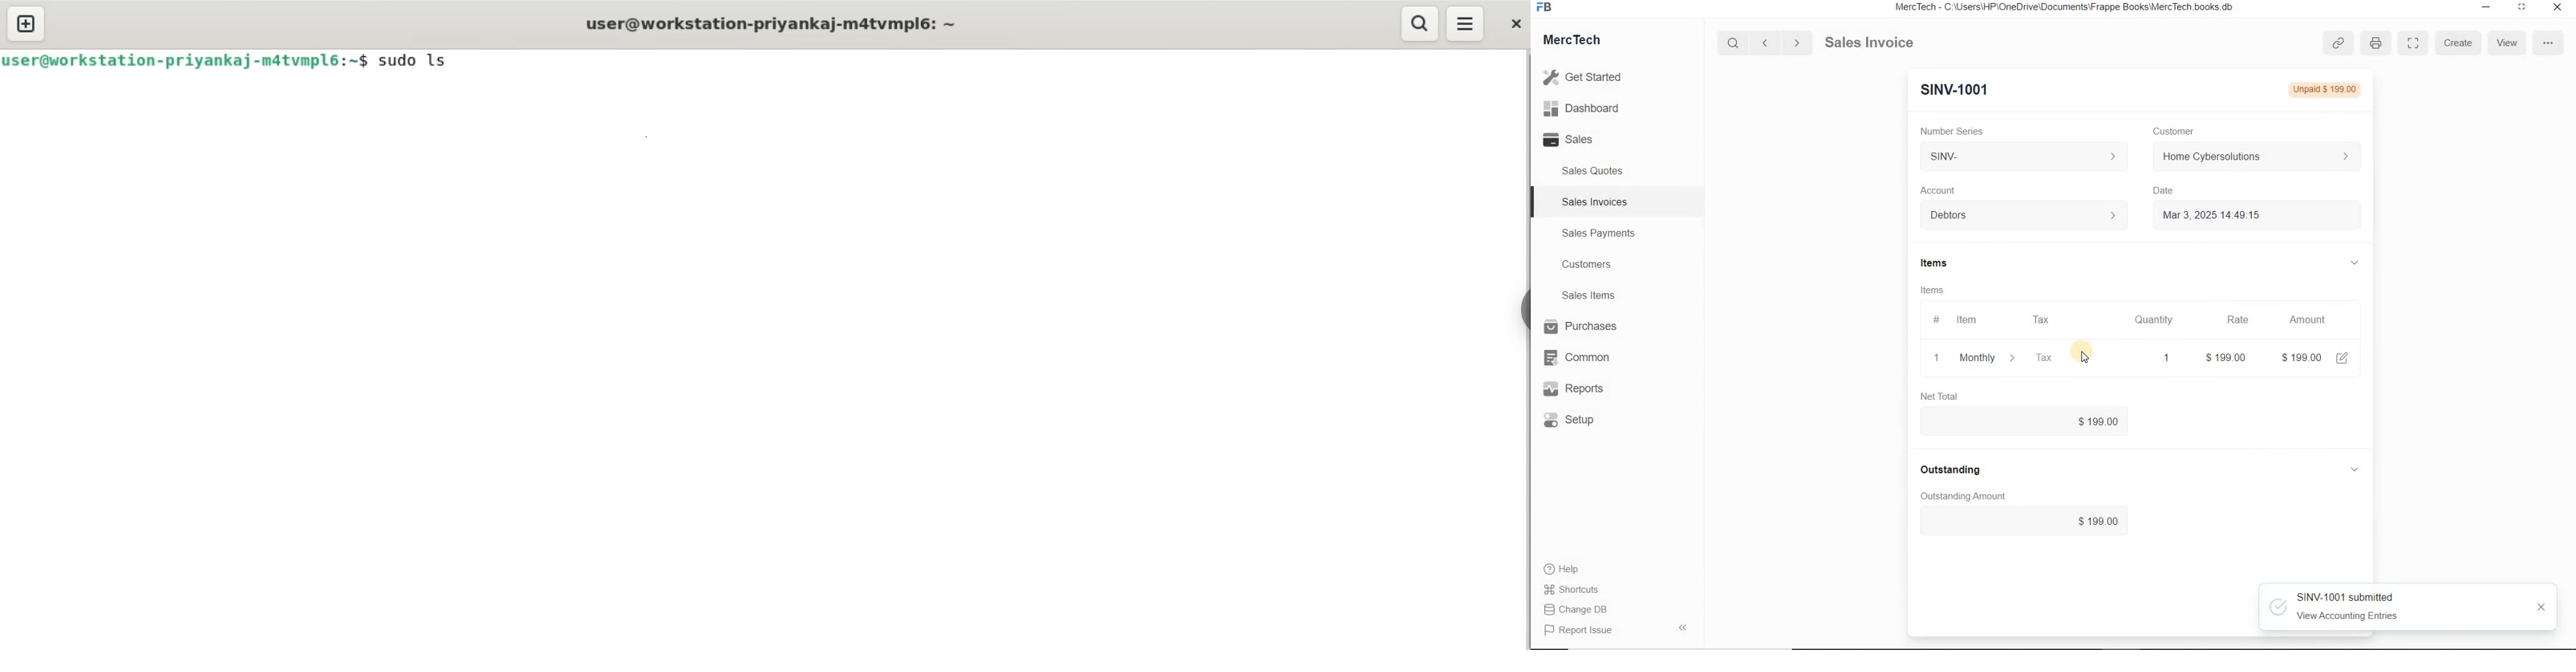 Image resolution: width=2576 pixels, height=672 pixels. What do you see at coordinates (2346, 262) in the screenshot?
I see `hide sub menu` at bounding box center [2346, 262].